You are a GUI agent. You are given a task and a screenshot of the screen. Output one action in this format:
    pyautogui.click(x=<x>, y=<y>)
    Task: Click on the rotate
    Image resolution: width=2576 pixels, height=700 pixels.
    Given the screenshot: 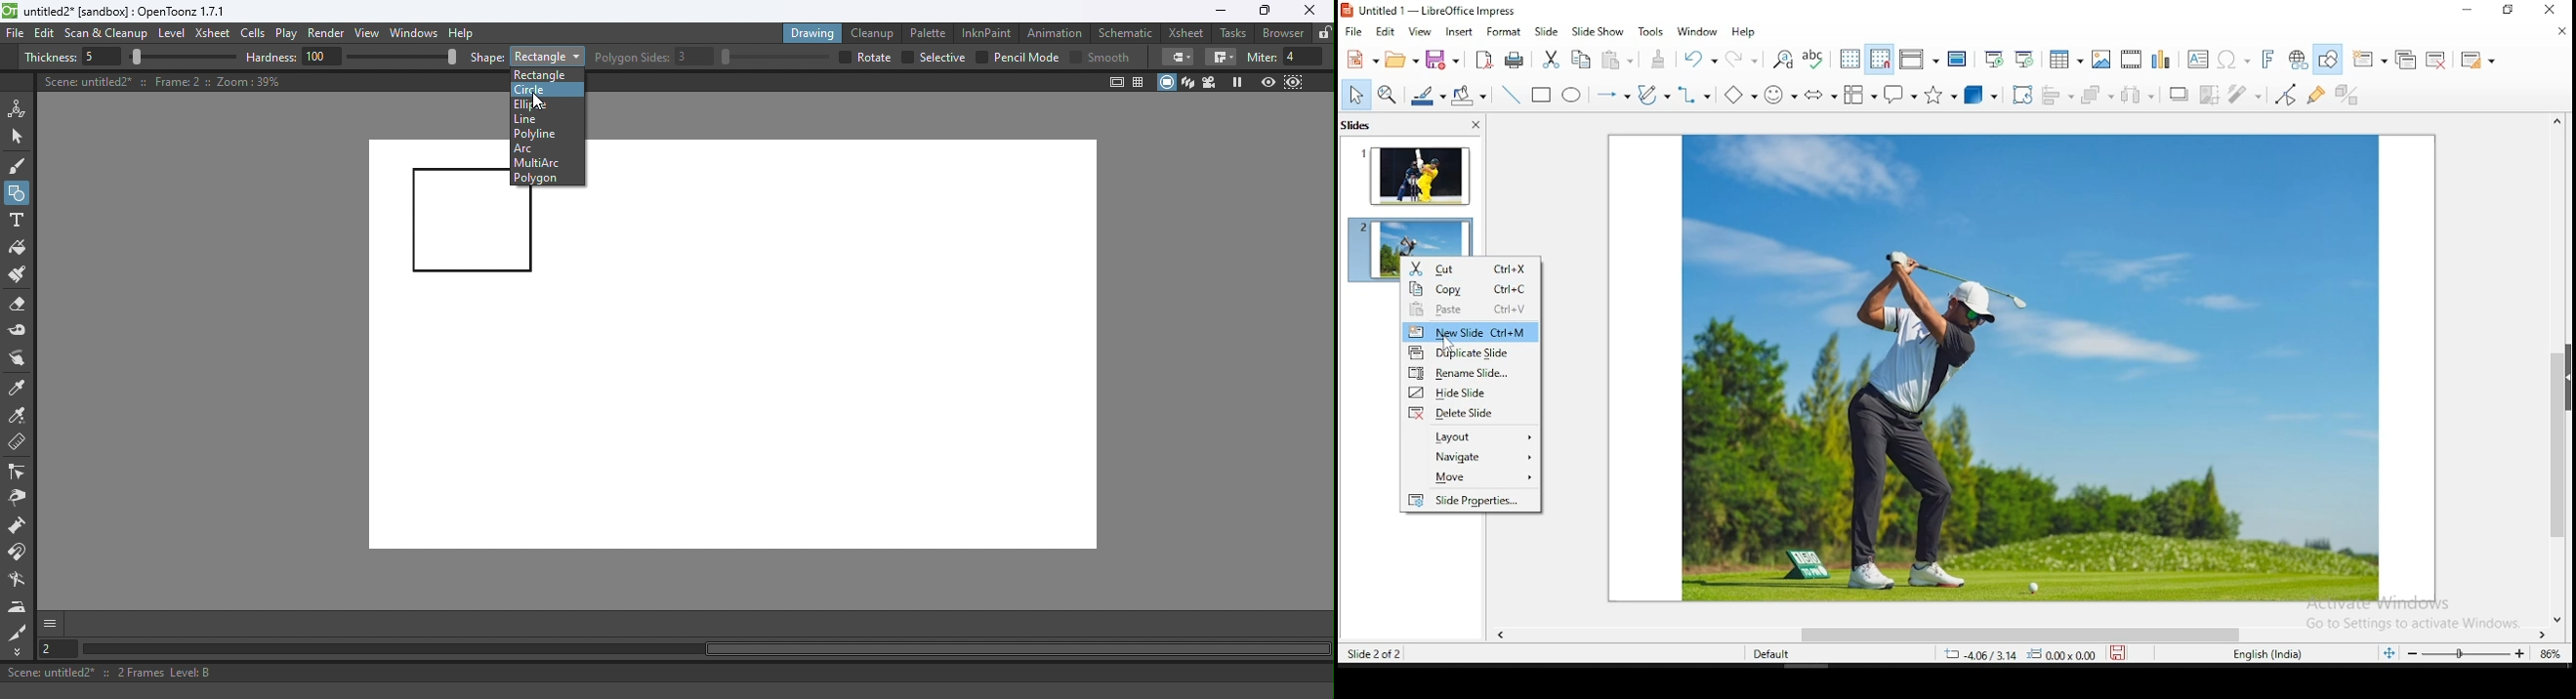 What is the action you would take?
    pyautogui.click(x=2022, y=96)
    